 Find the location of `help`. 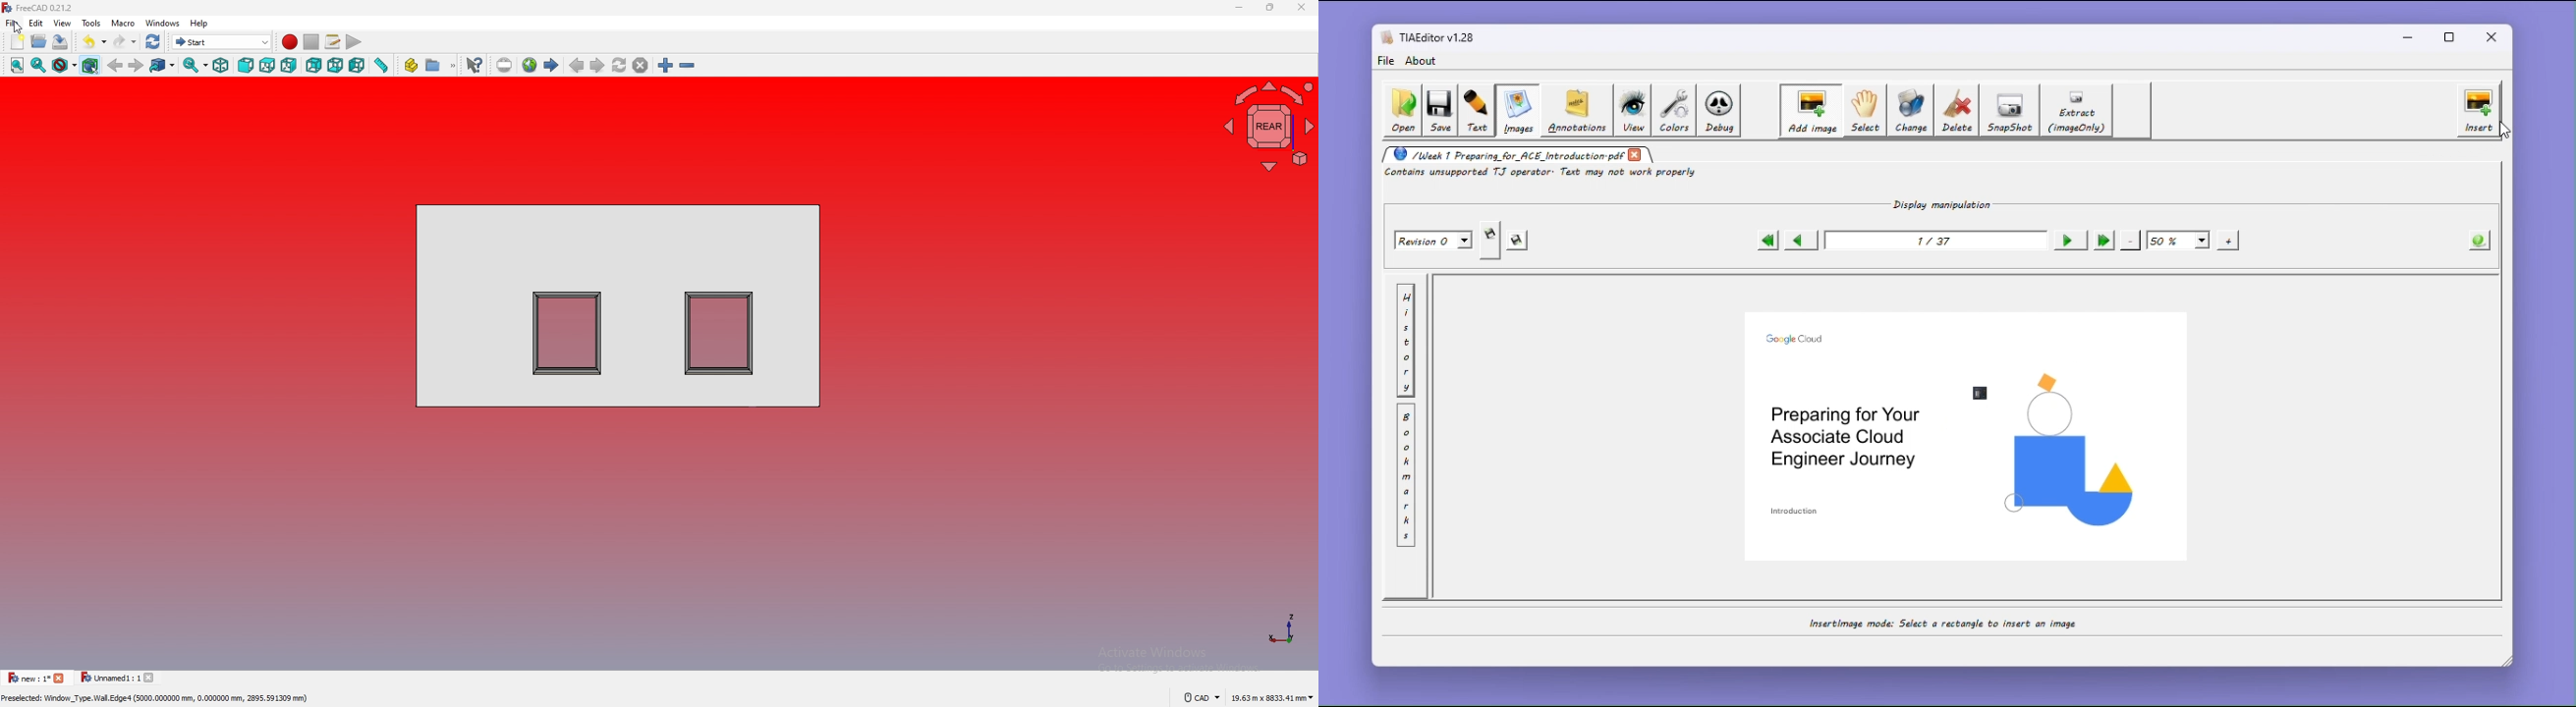

help is located at coordinates (198, 23).